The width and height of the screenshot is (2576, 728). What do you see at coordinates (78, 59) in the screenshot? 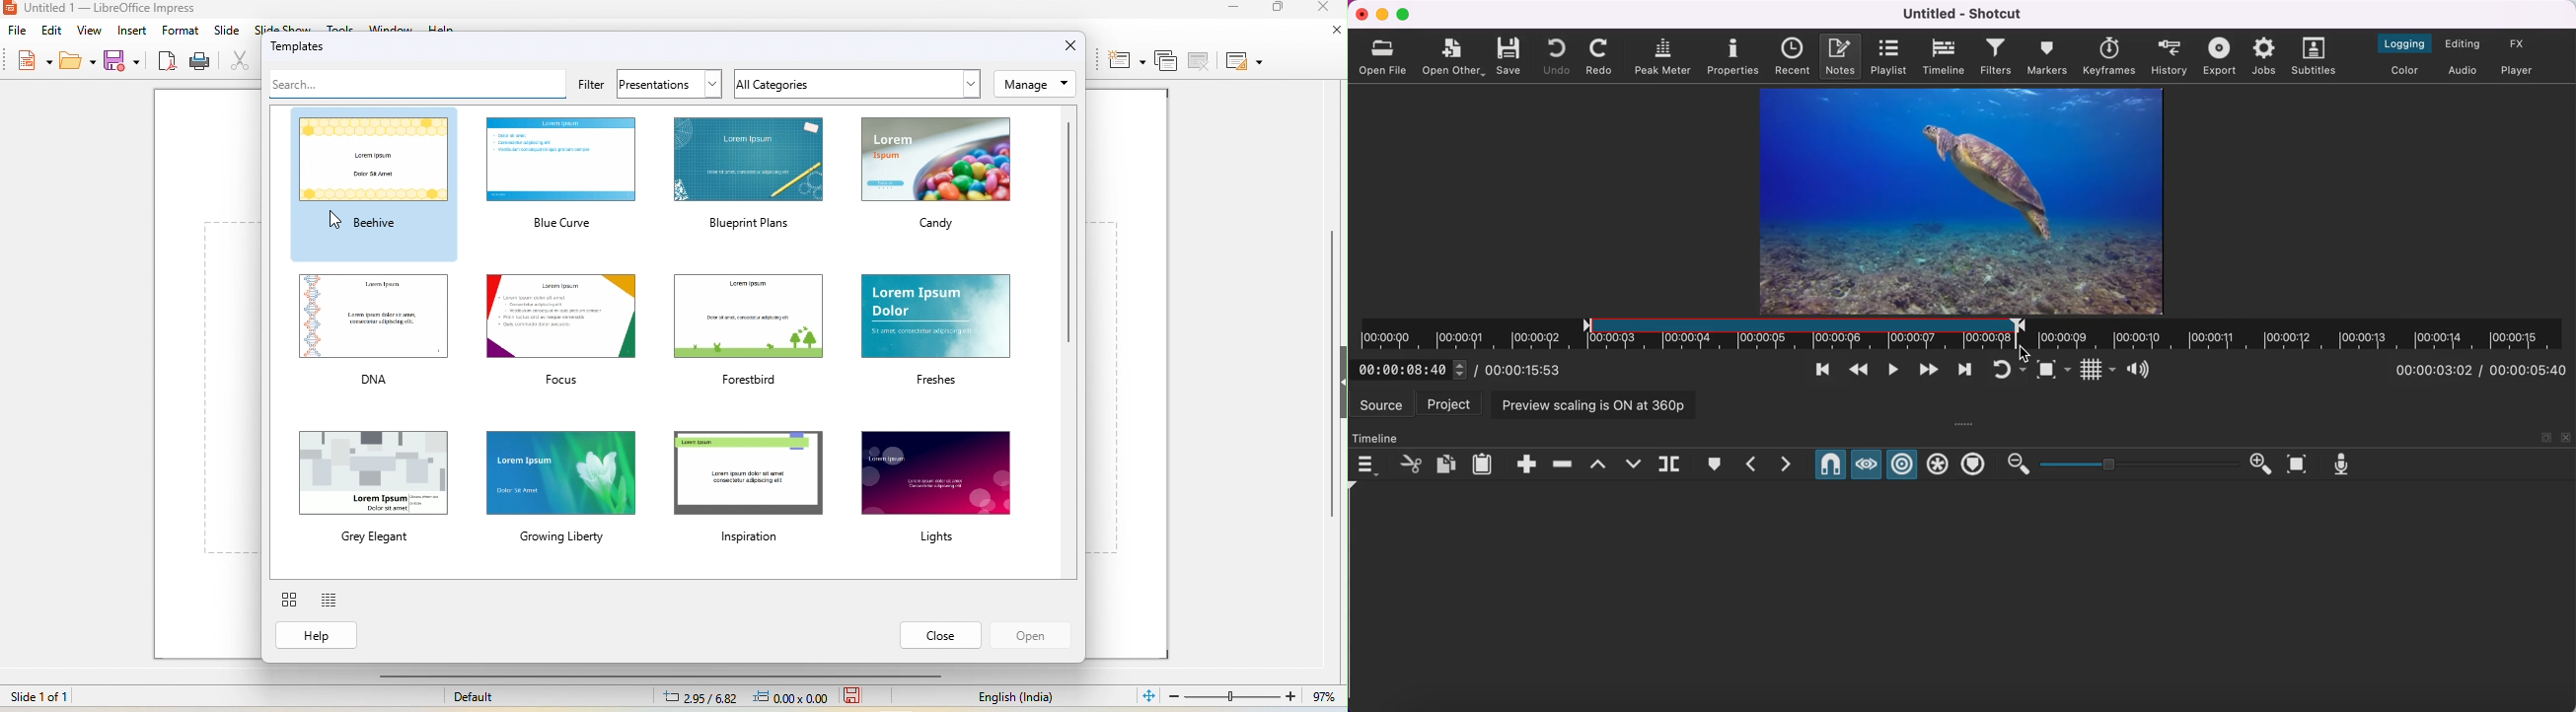
I see `open` at bounding box center [78, 59].